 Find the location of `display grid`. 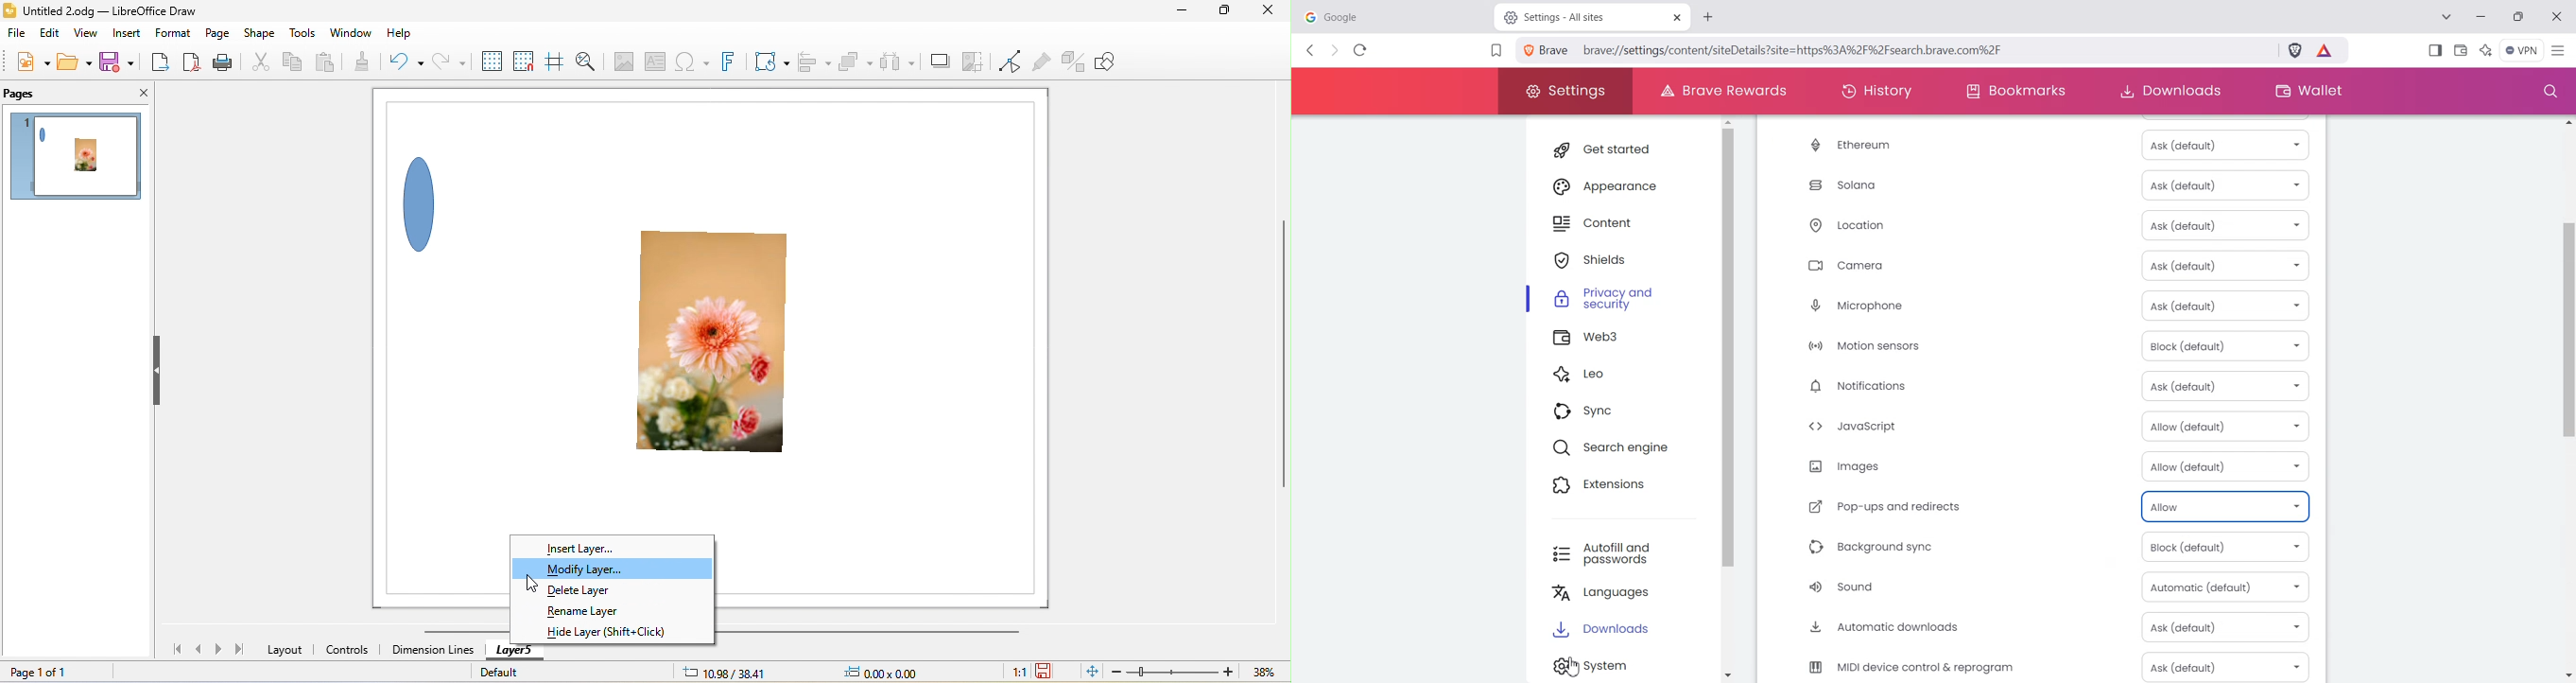

display grid is located at coordinates (489, 61).